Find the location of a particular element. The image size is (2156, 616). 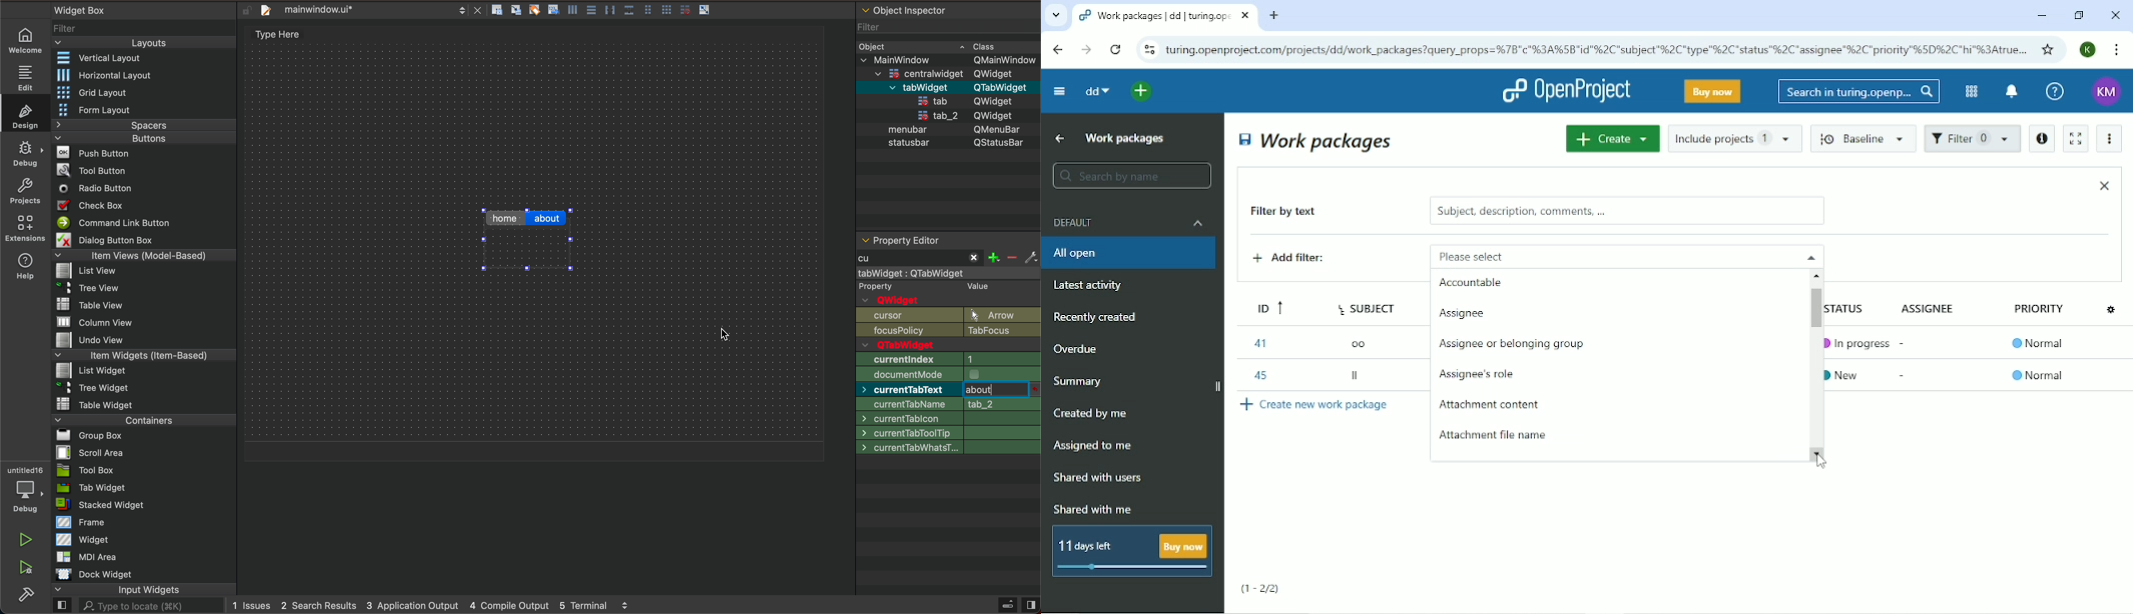

New is located at coordinates (1849, 373).